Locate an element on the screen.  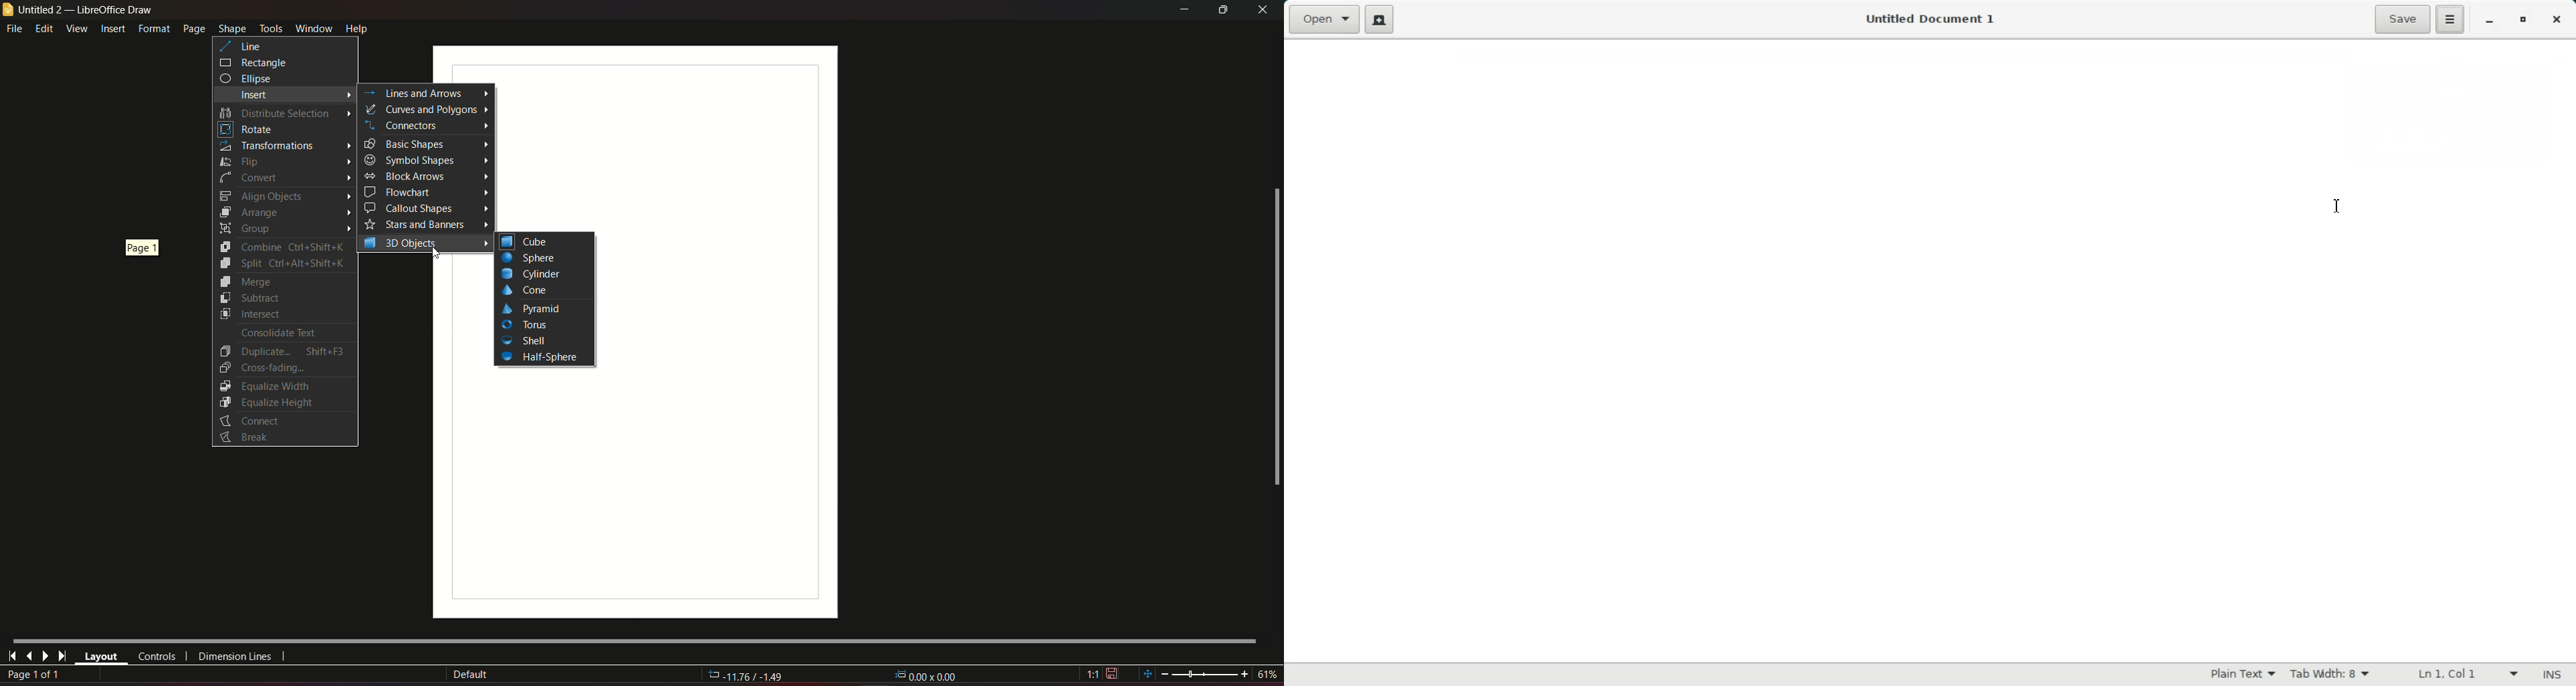
first page is located at coordinates (13, 655).